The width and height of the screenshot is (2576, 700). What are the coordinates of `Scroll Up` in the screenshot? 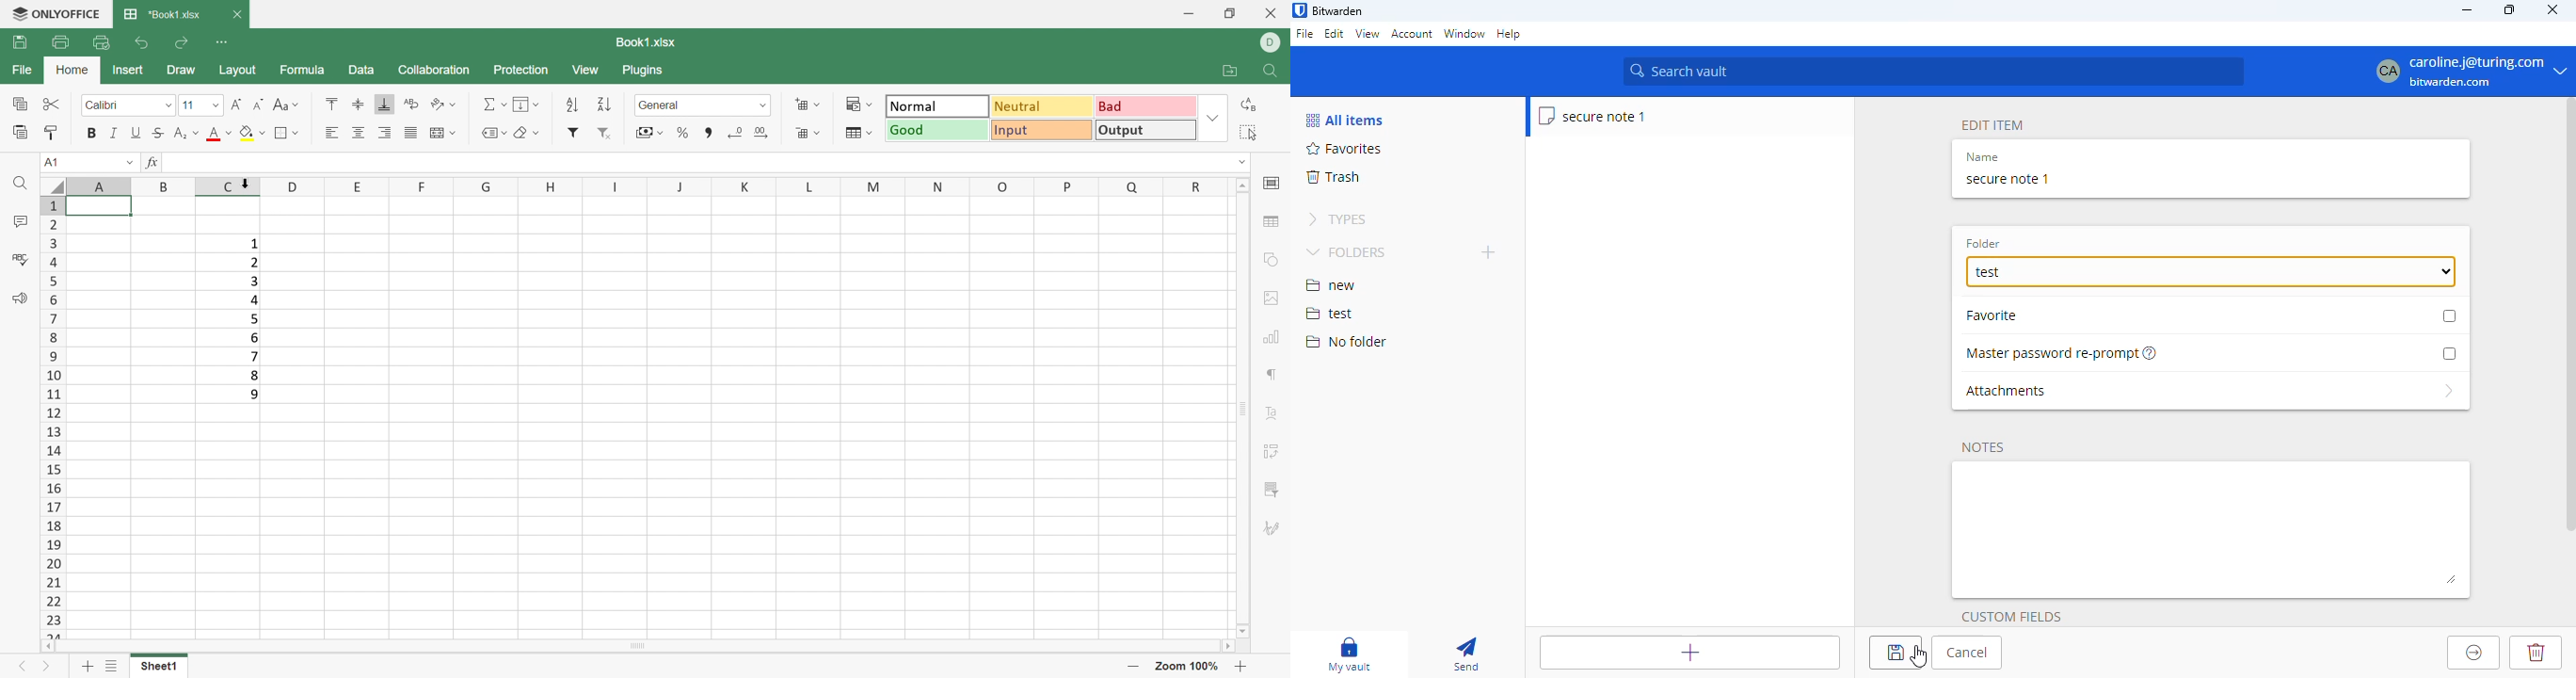 It's located at (1244, 185).